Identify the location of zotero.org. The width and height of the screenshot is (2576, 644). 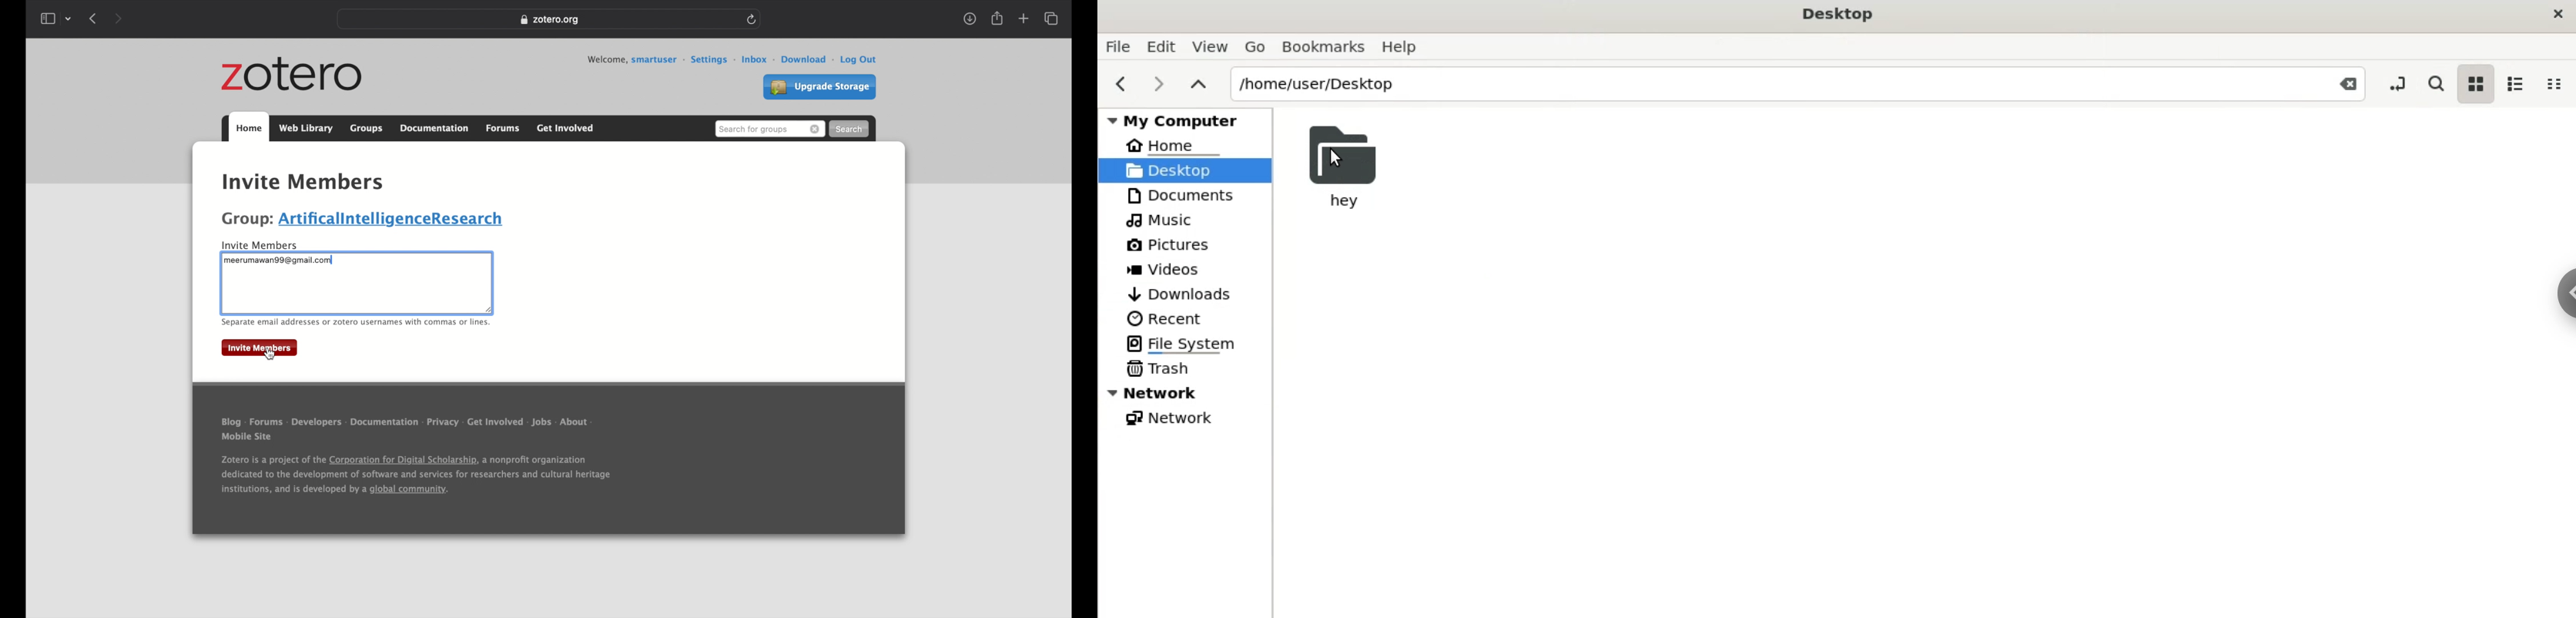
(552, 21).